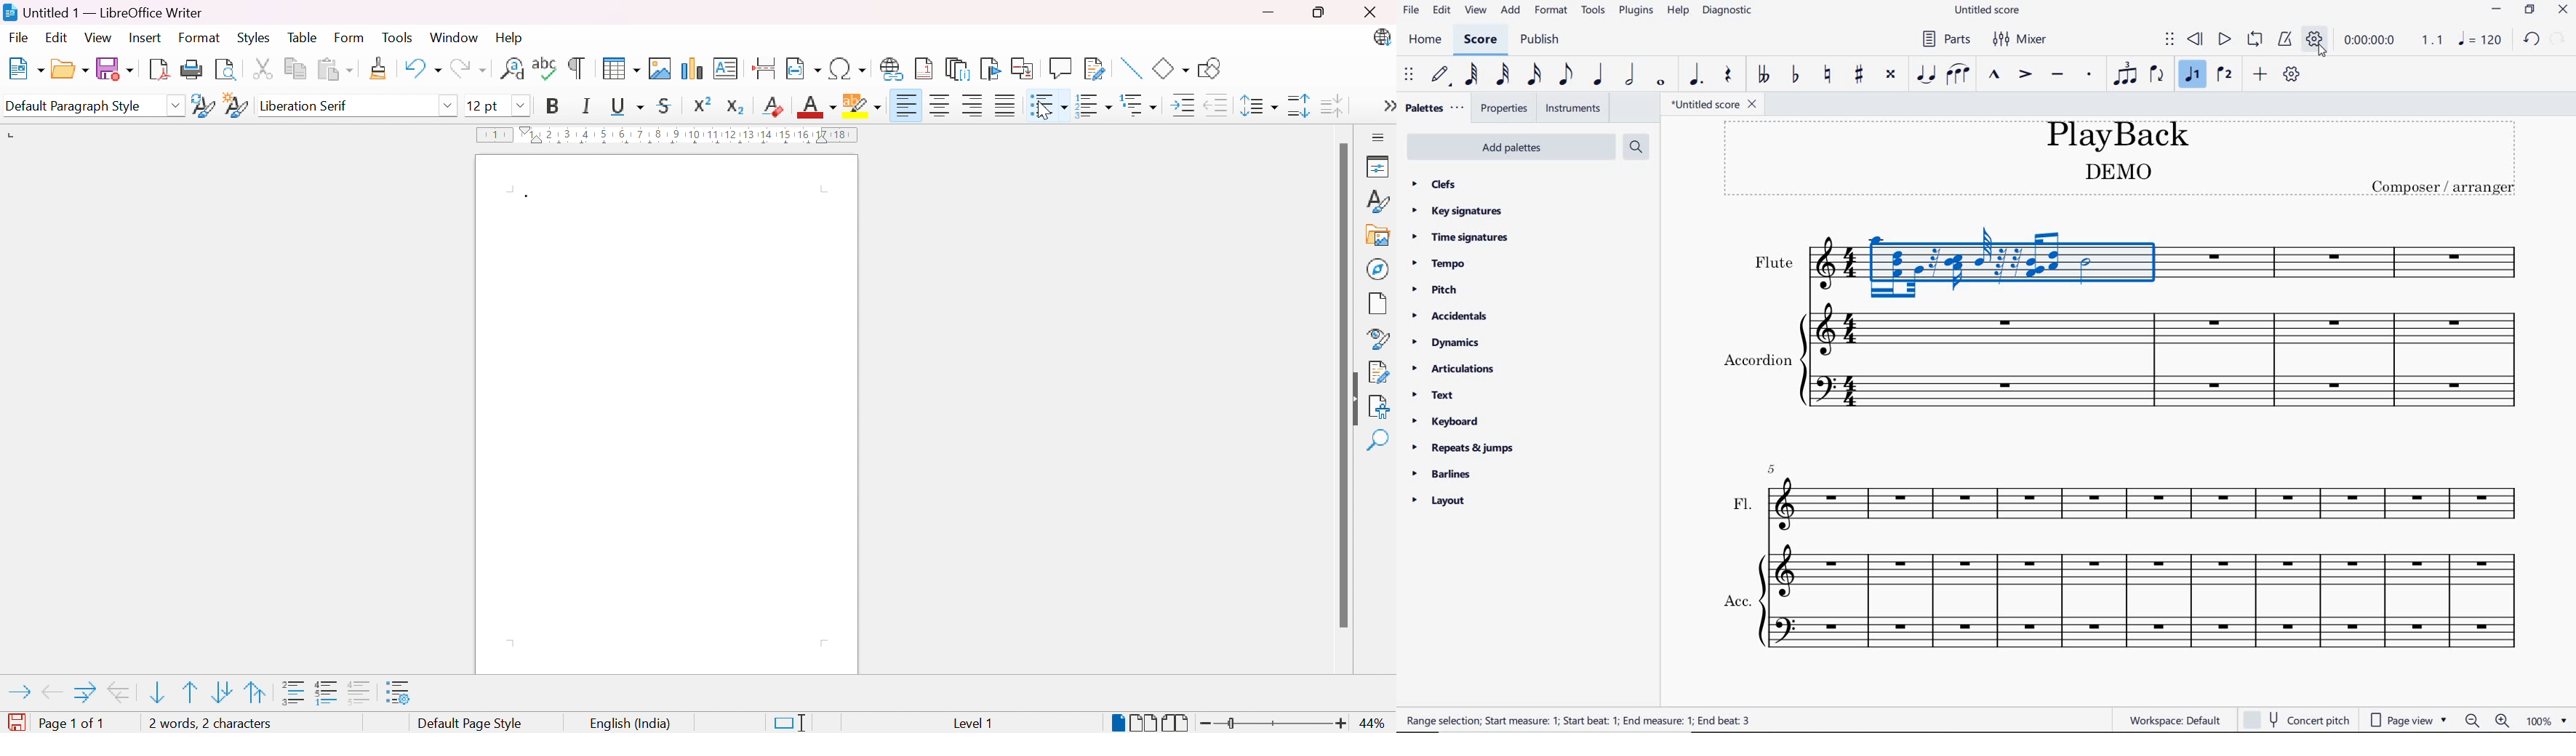 Image resolution: width=2576 pixels, height=756 pixels. Describe the element at coordinates (1598, 75) in the screenshot. I see `quarter note` at that location.